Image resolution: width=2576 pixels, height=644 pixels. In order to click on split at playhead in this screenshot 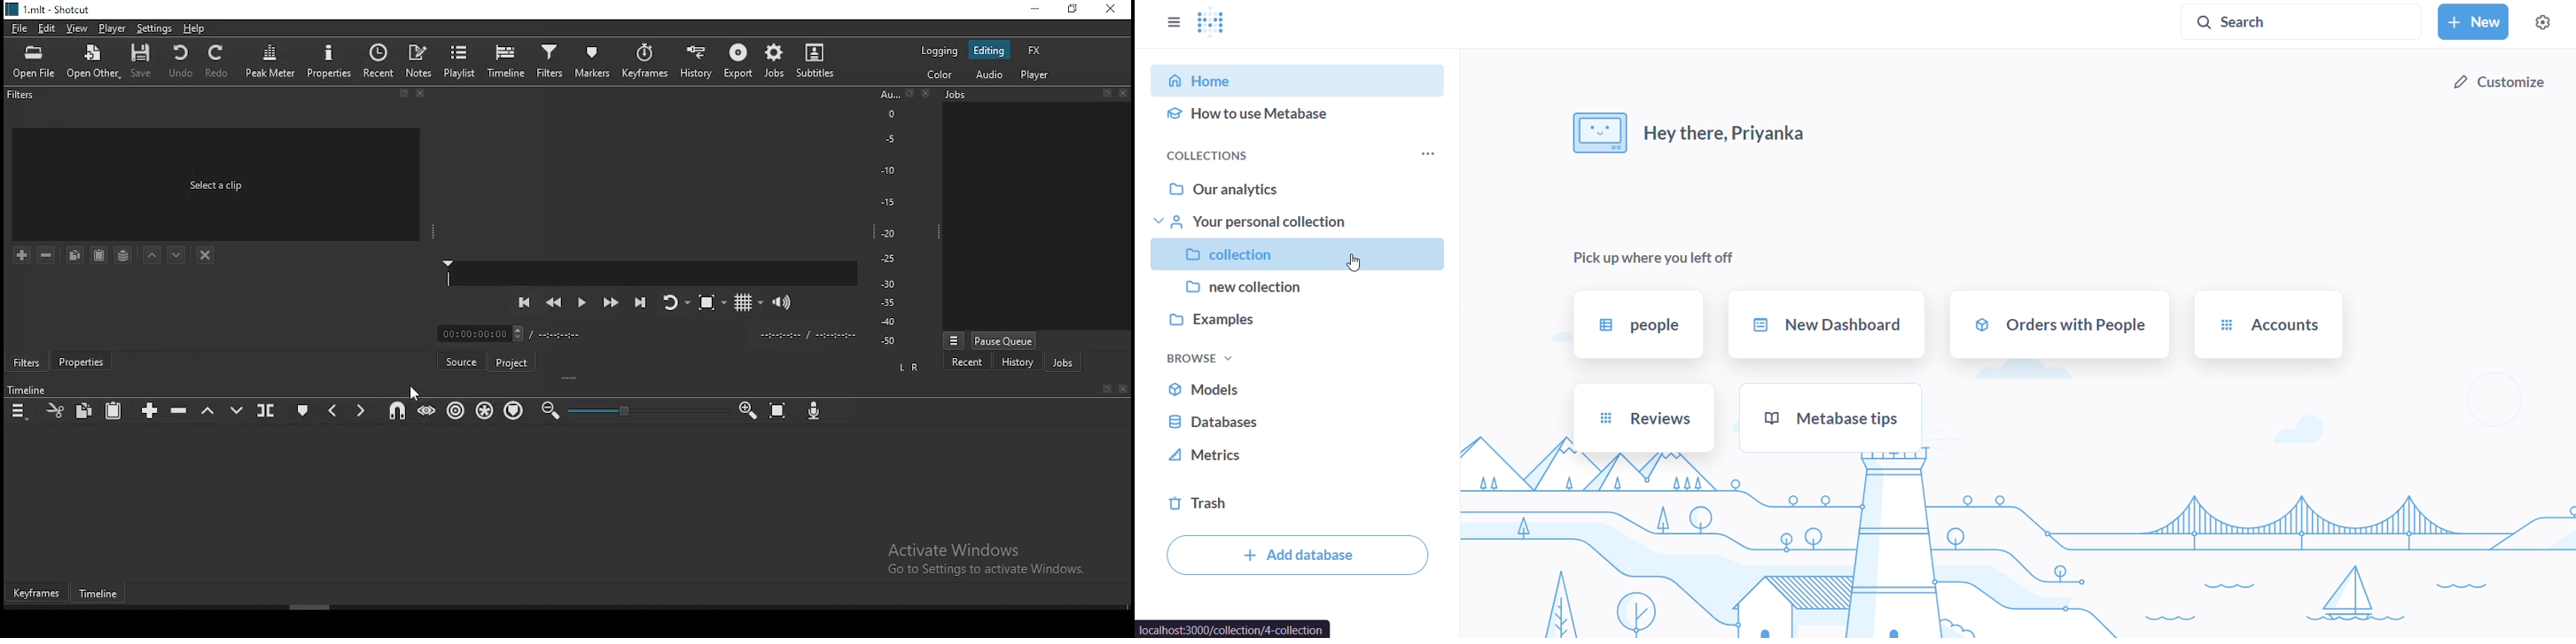, I will do `click(268, 410)`.